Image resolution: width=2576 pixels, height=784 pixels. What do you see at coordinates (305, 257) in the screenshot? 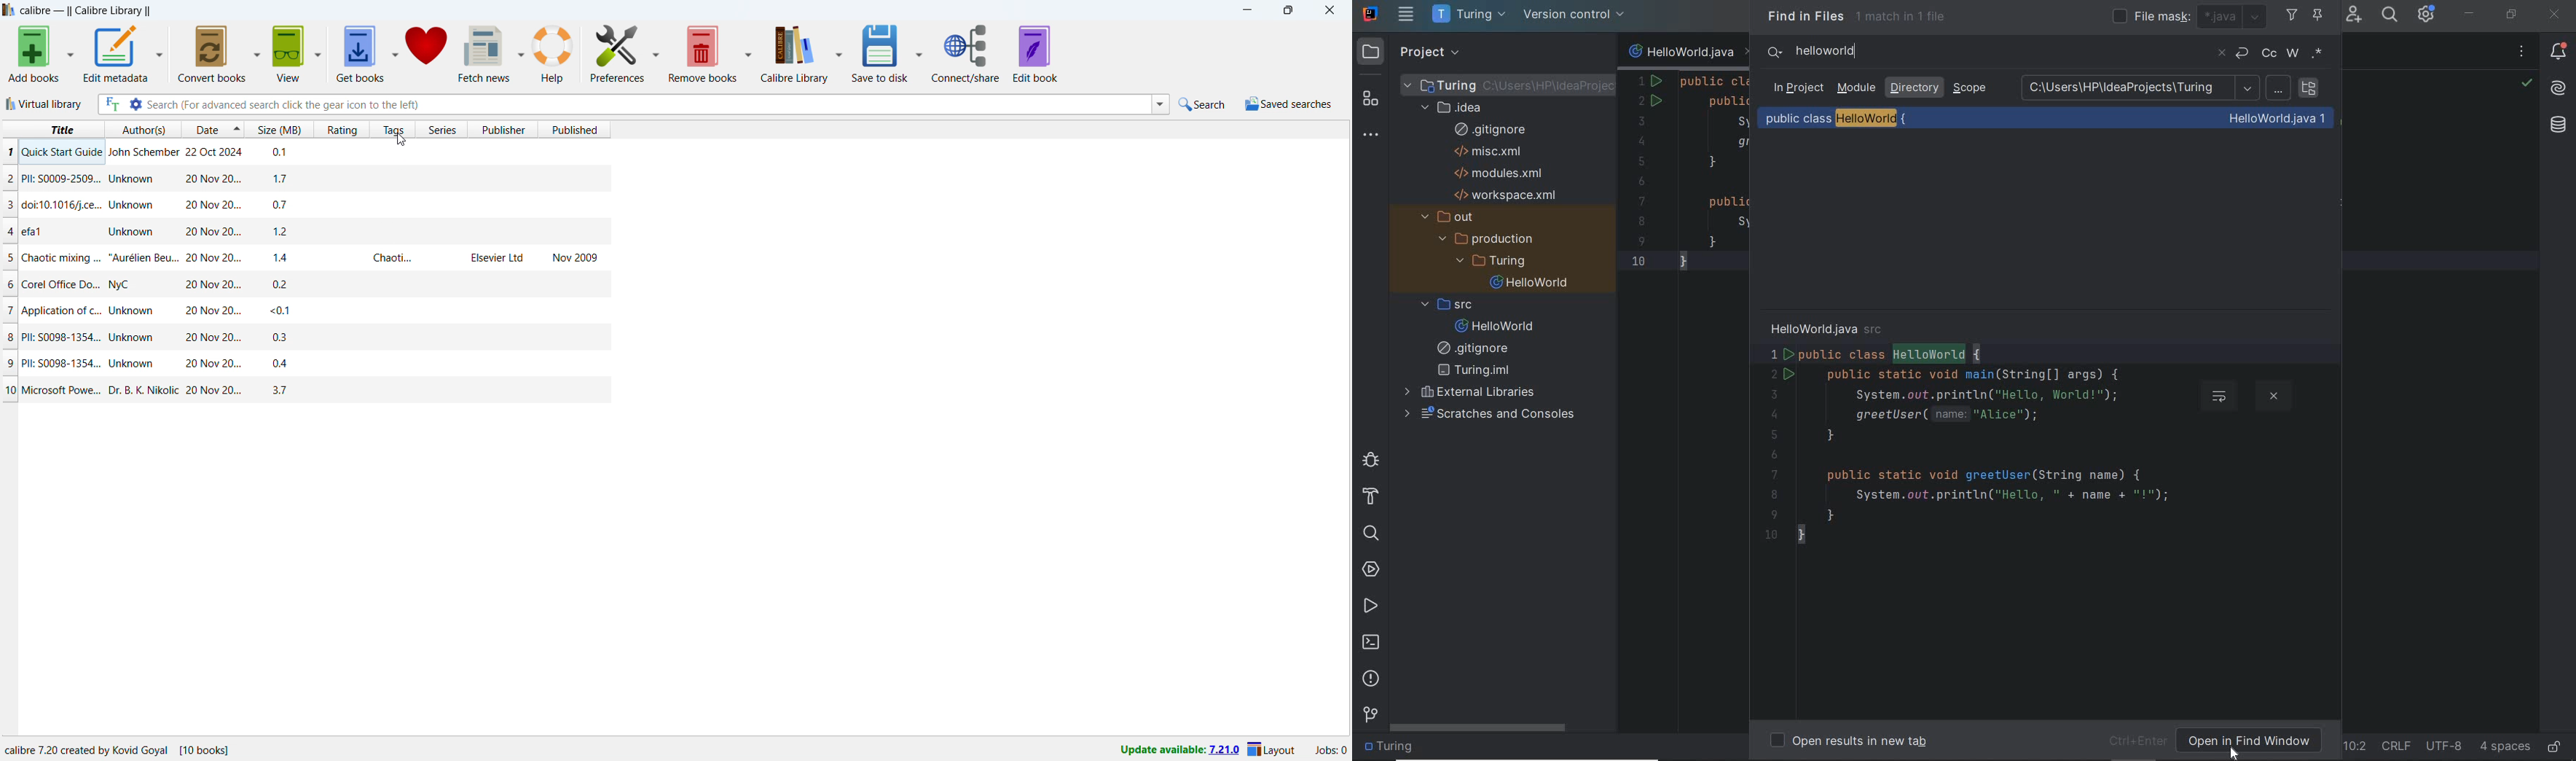
I see `one book entry` at bounding box center [305, 257].